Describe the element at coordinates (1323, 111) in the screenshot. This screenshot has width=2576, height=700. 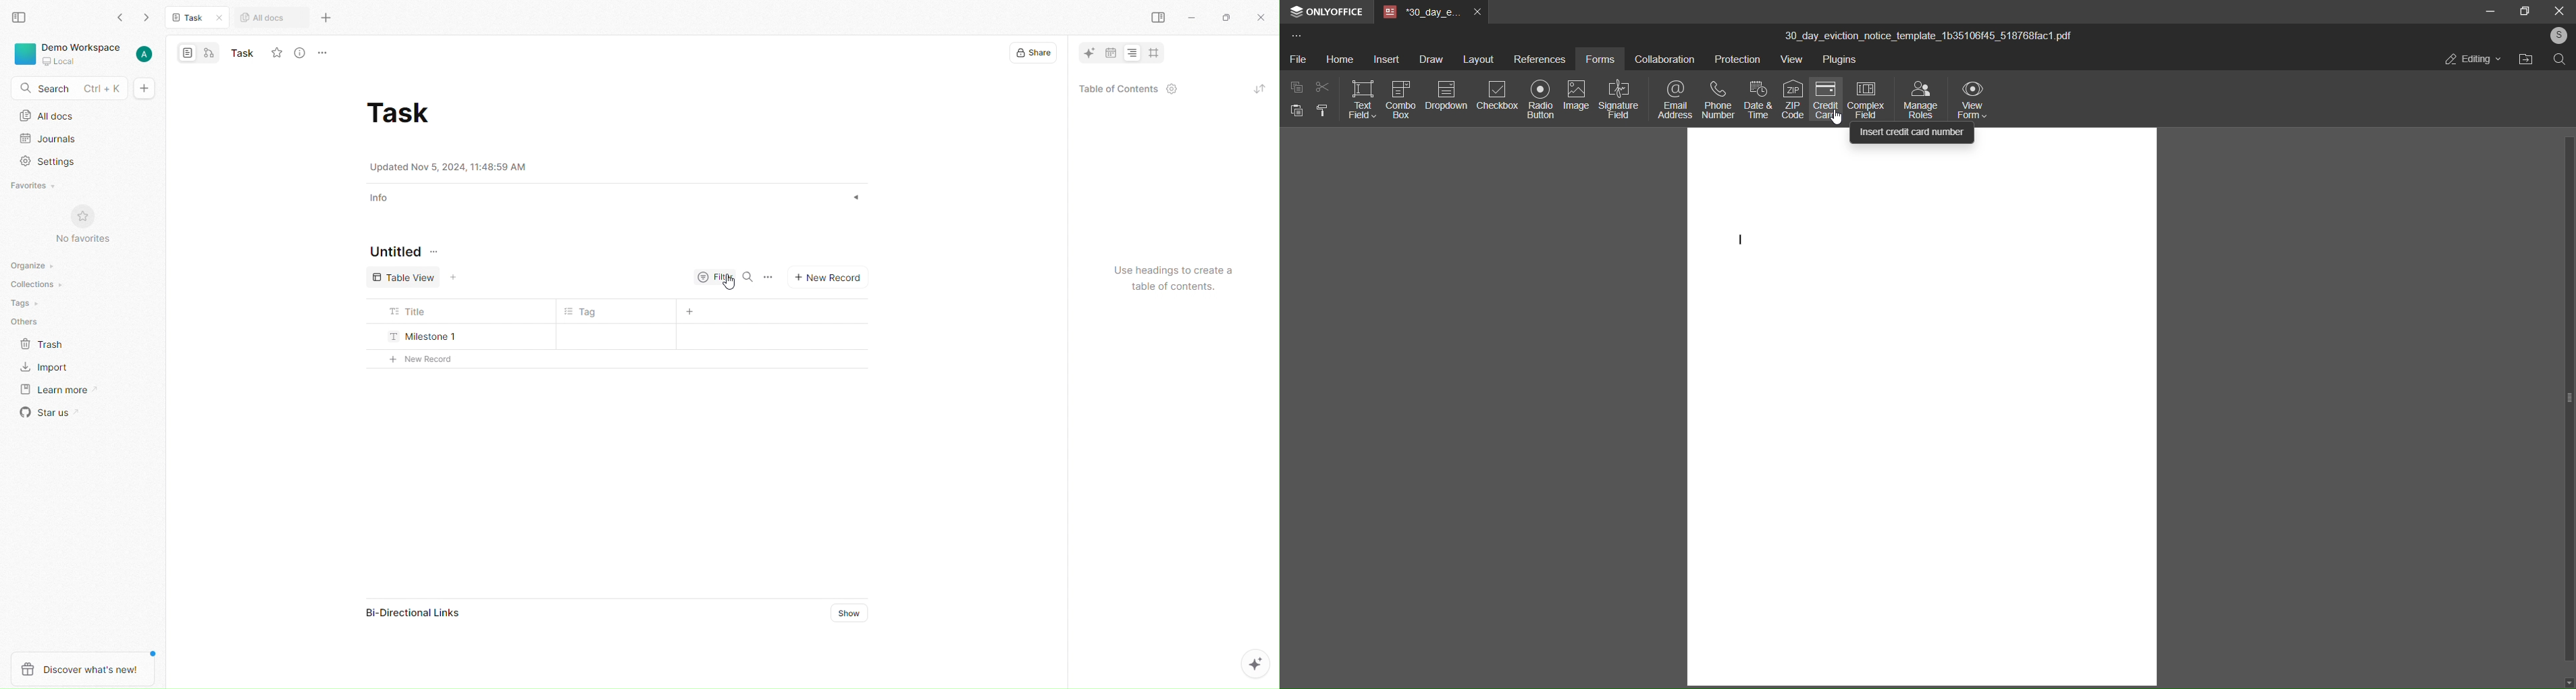
I see `format` at that location.